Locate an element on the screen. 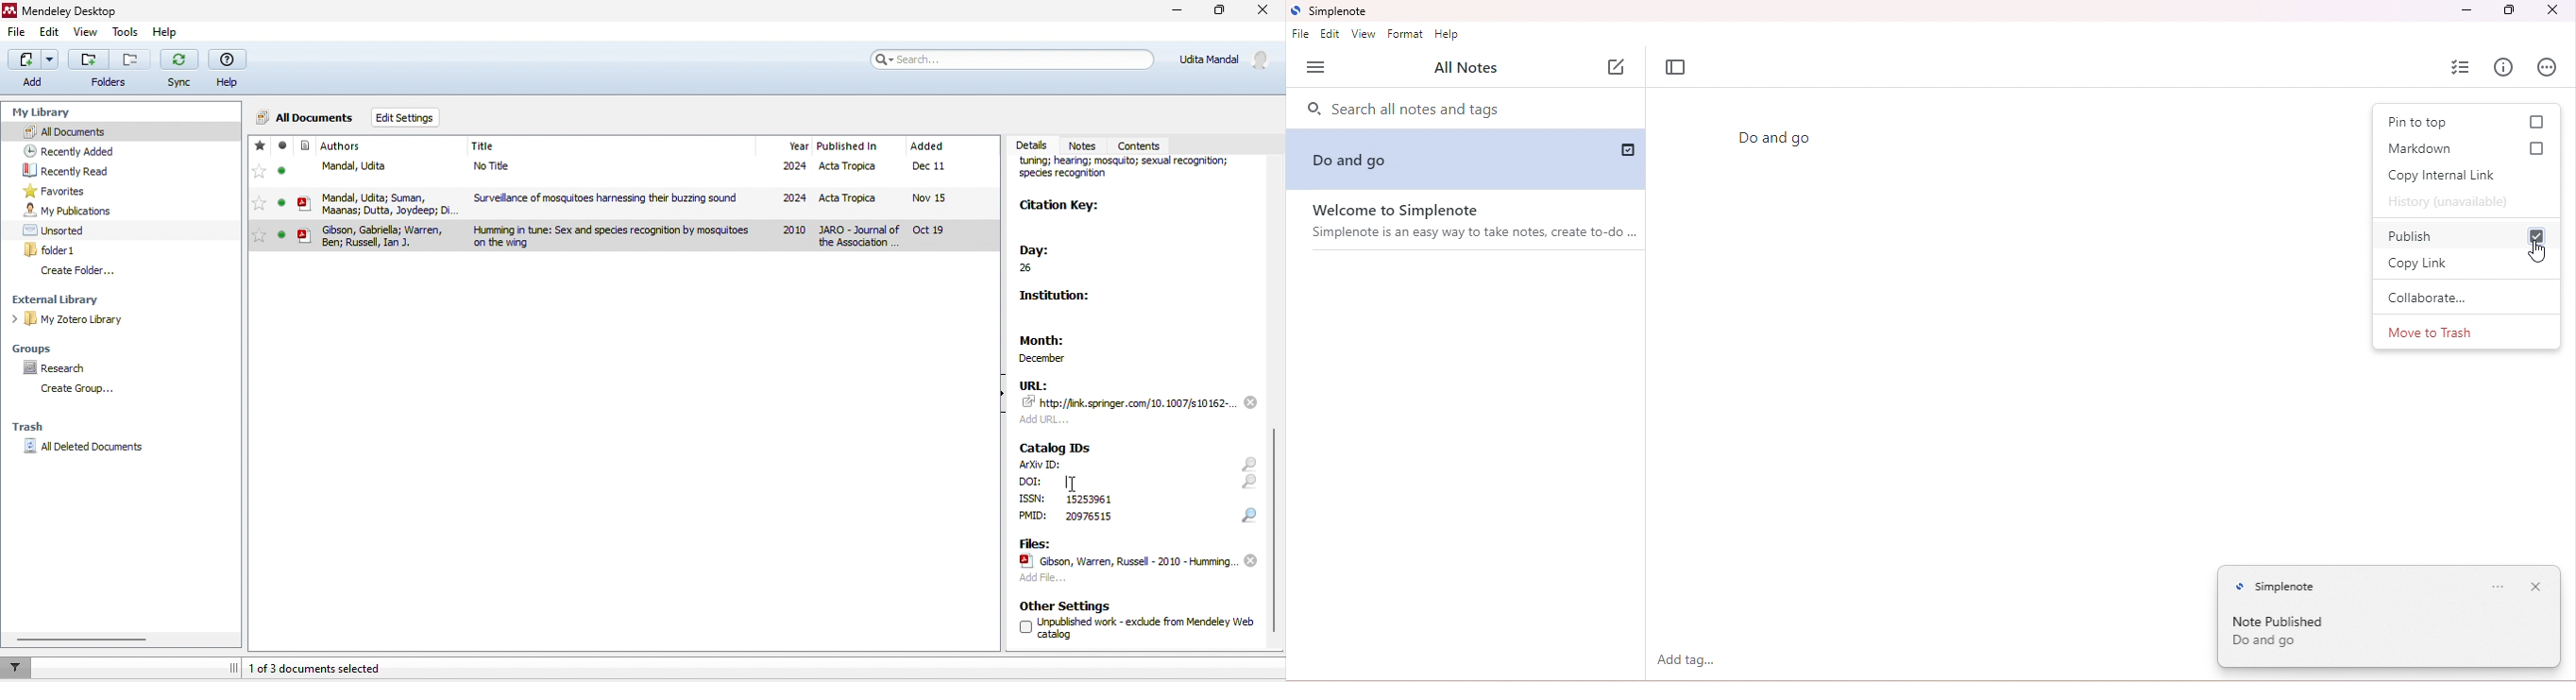 The image size is (2576, 700). selected journal is located at coordinates (622, 236).